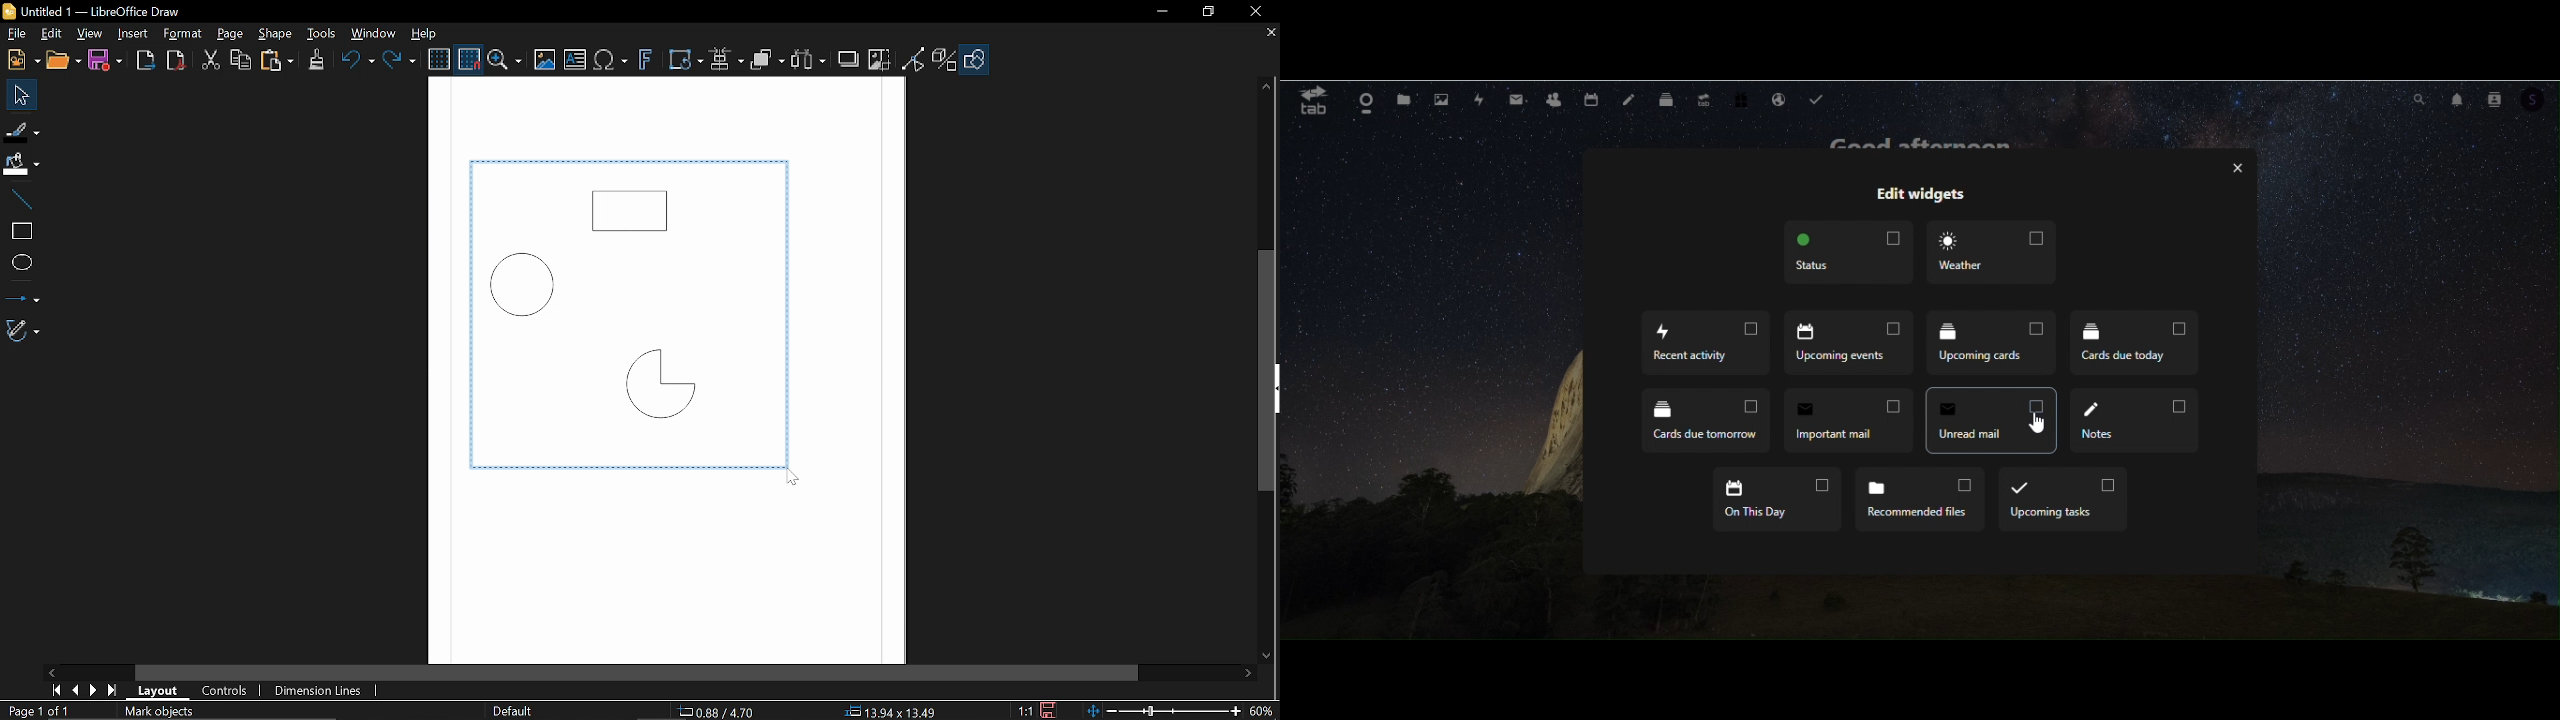 The width and height of the screenshot is (2576, 728). Describe the element at coordinates (1554, 100) in the screenshot. I see `contacts` at that location.